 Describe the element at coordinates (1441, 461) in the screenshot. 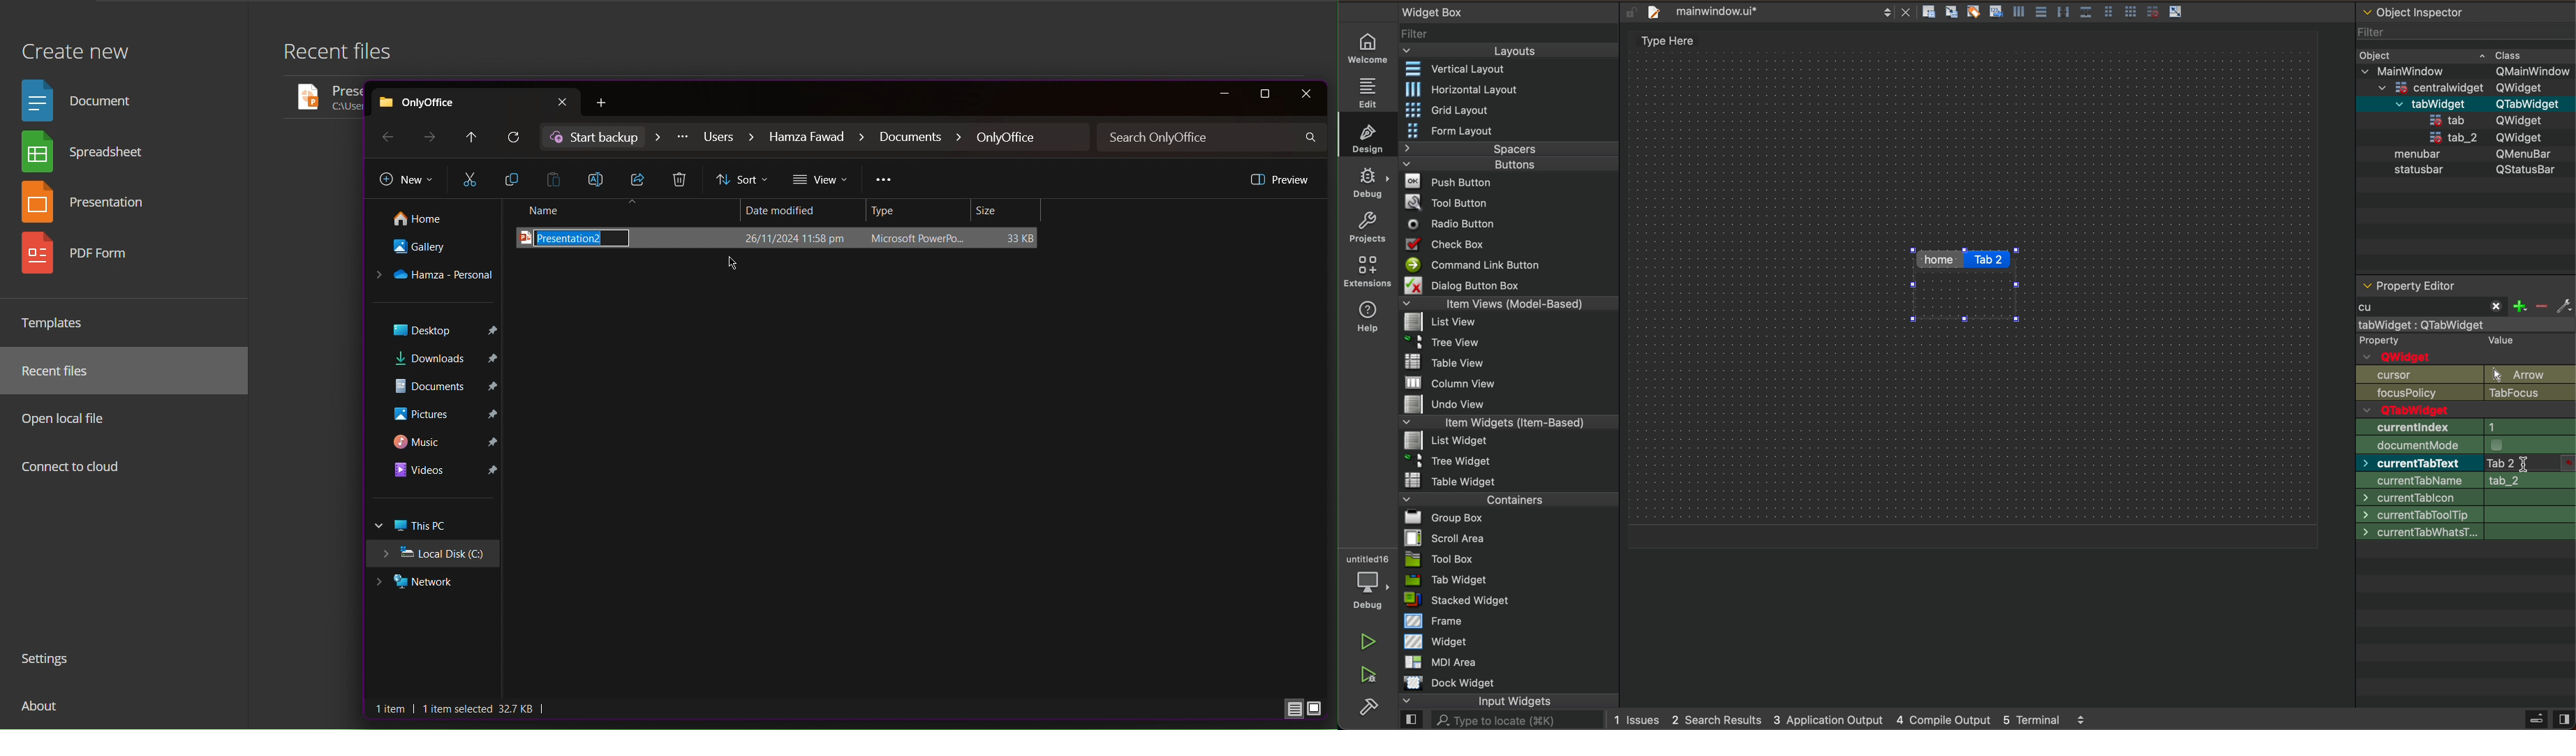

I see `~ 3 Tree Widget` at that location.